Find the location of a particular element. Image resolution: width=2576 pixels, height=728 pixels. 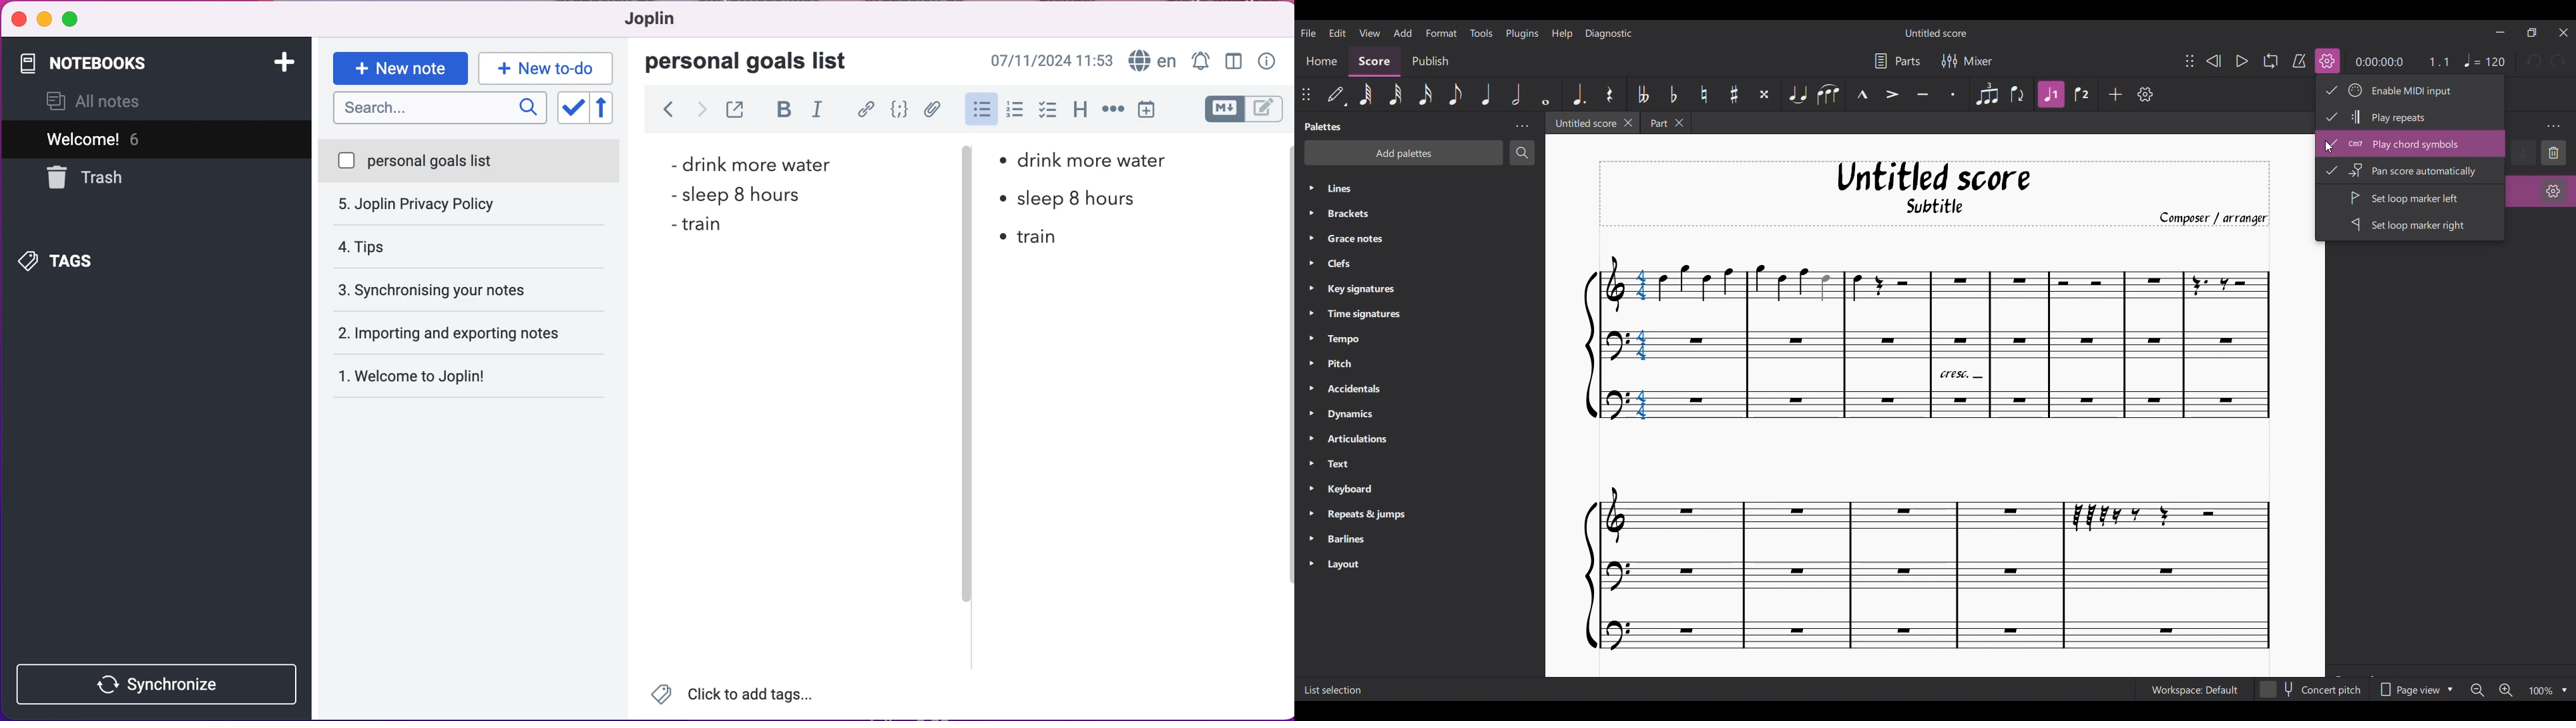

importing and exporting notes is located at coordinates (476, 289).